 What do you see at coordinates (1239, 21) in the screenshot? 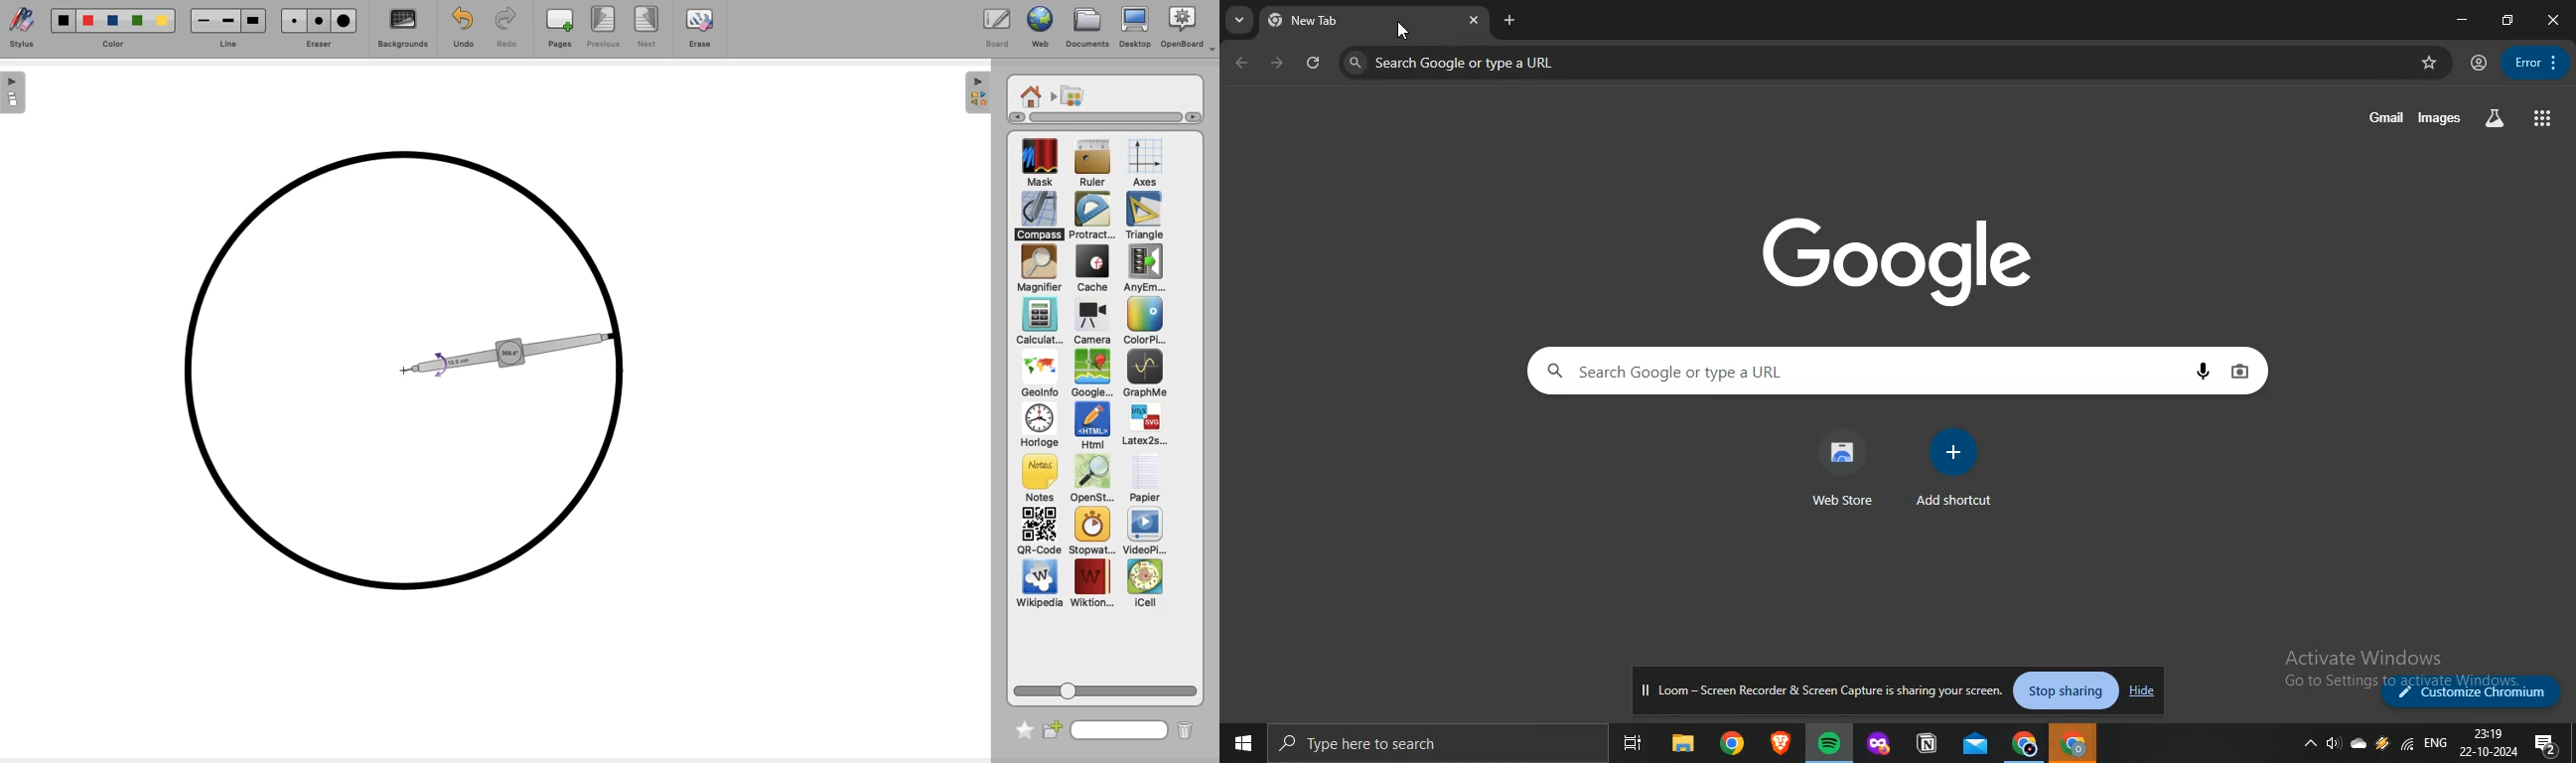
I see `search tabs` at bounding box center [1239, 21].